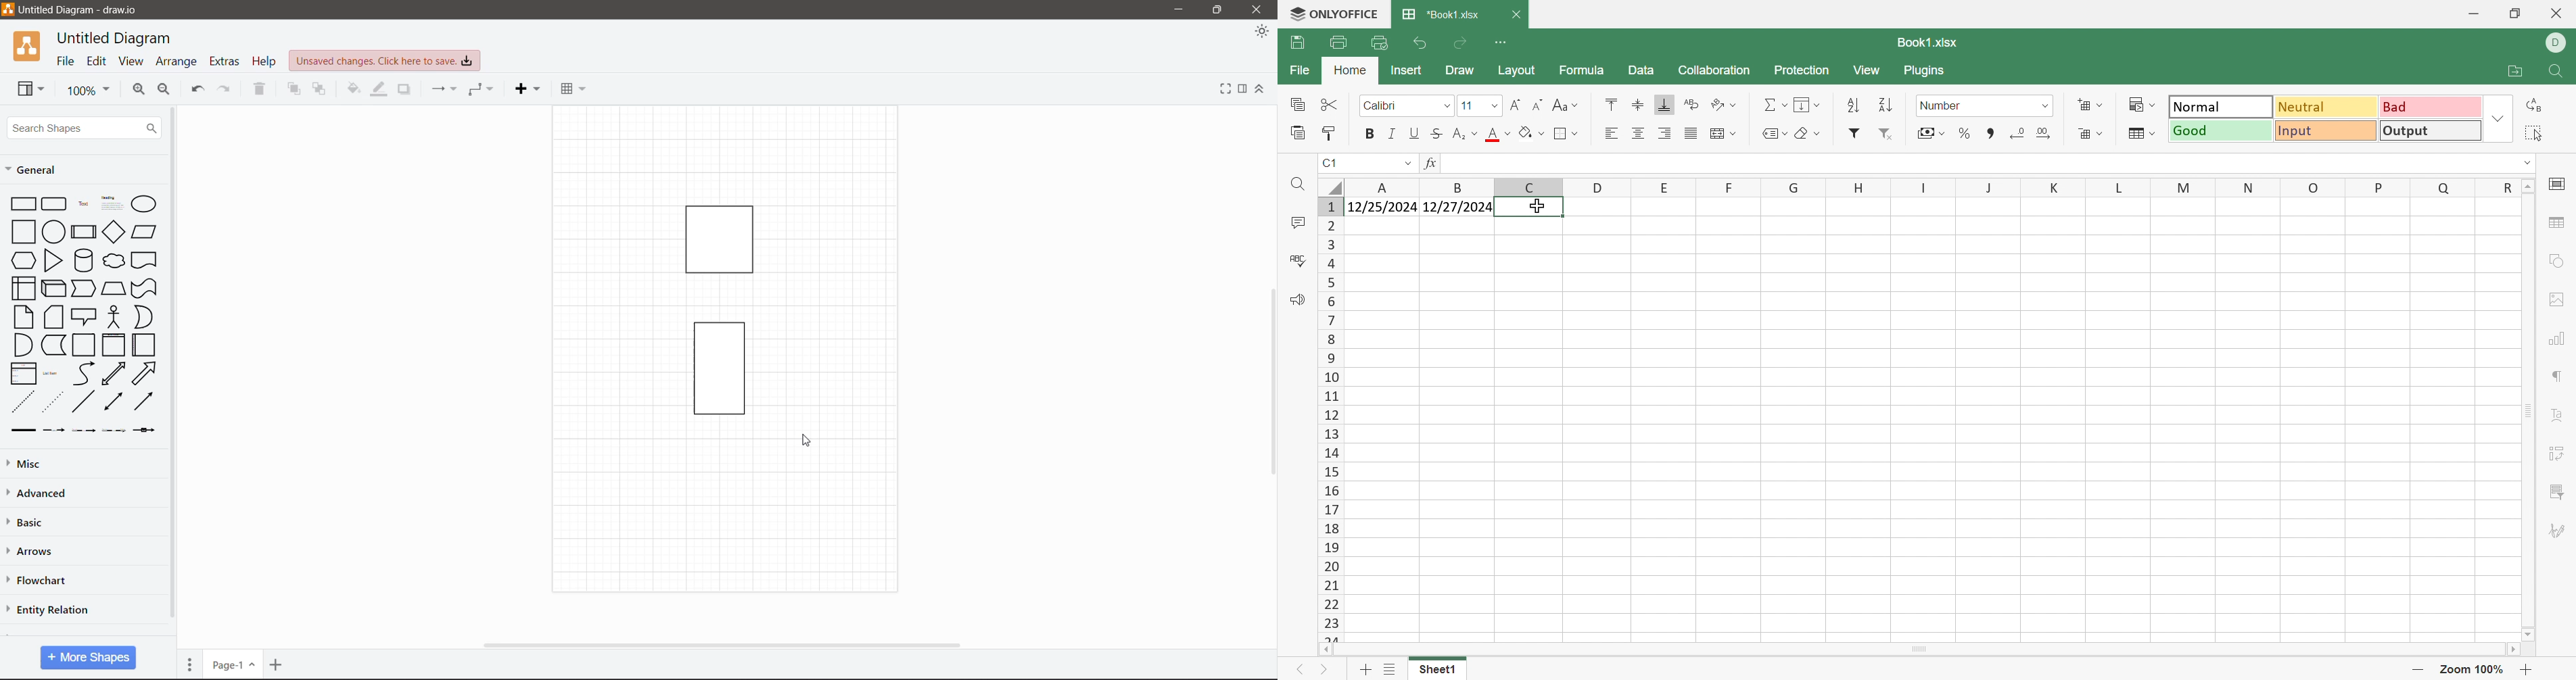  I want to click on Undo, so click(198, 89).